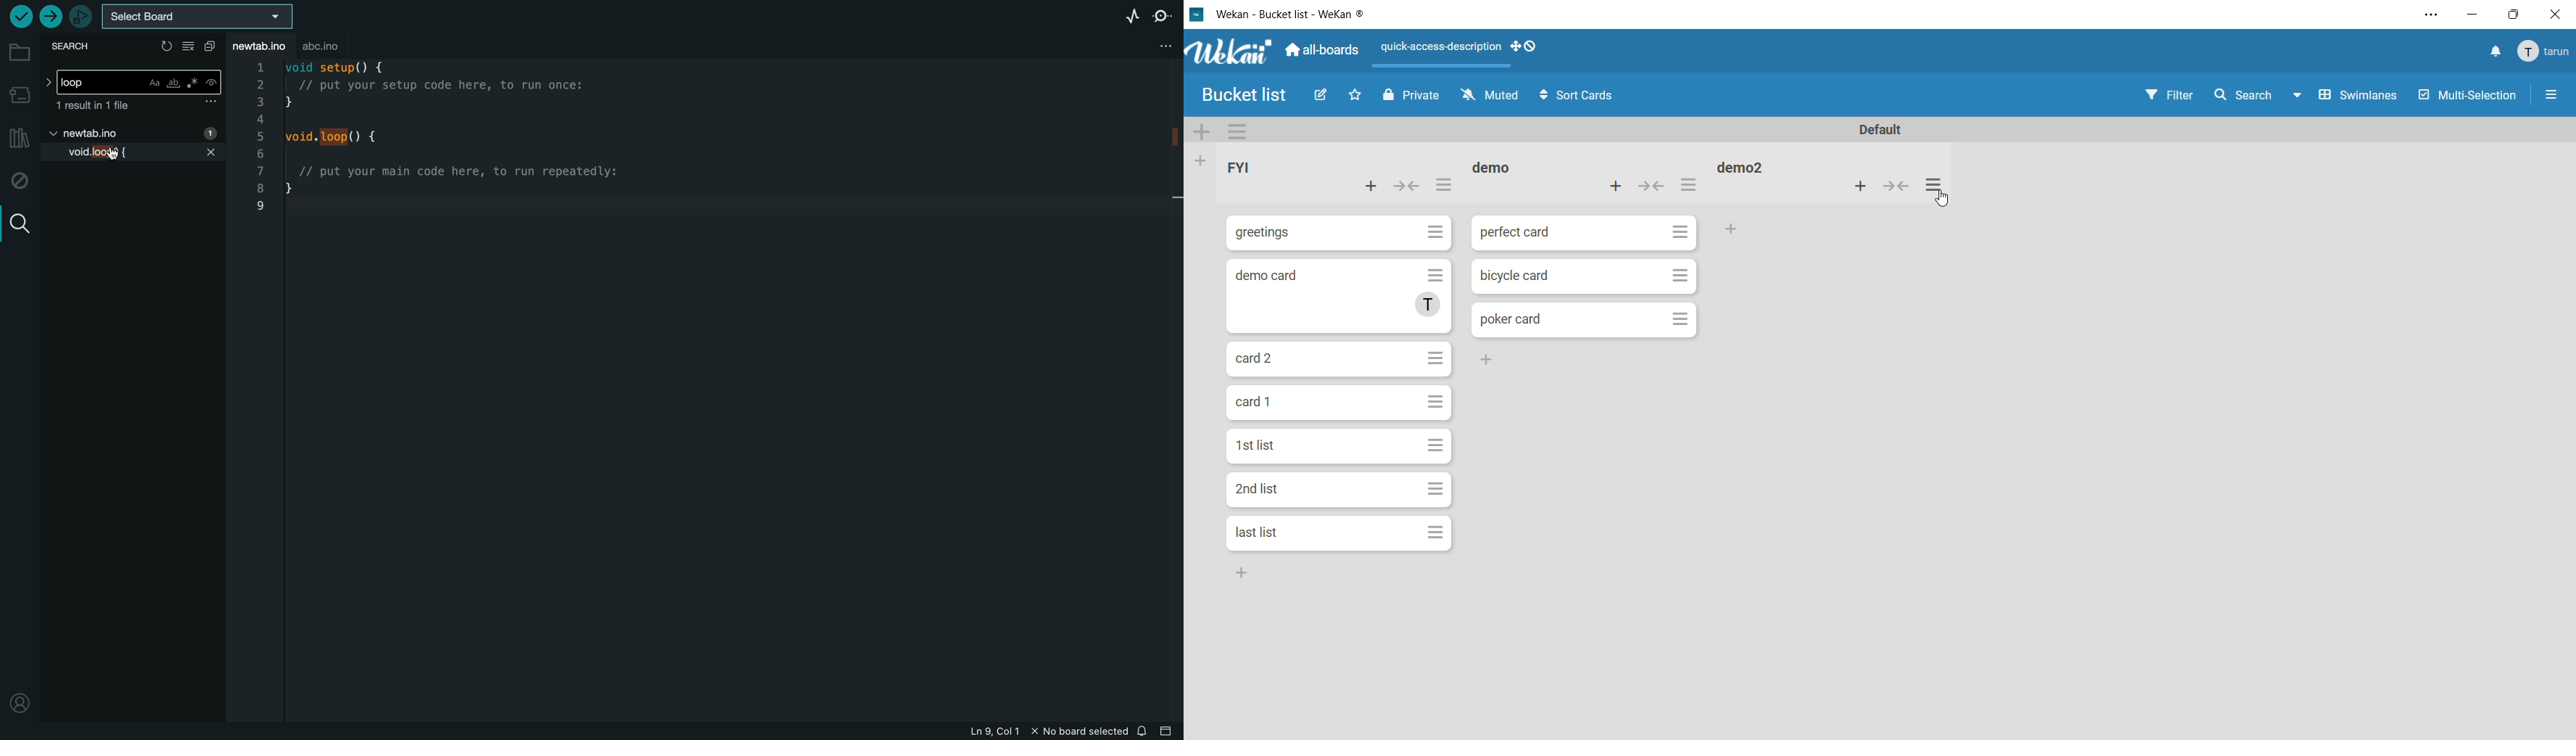 This screenshot has height=756, width=2576. Describe the element at coordinates (2243, 96) in the screenshot. I see `search` at that location.